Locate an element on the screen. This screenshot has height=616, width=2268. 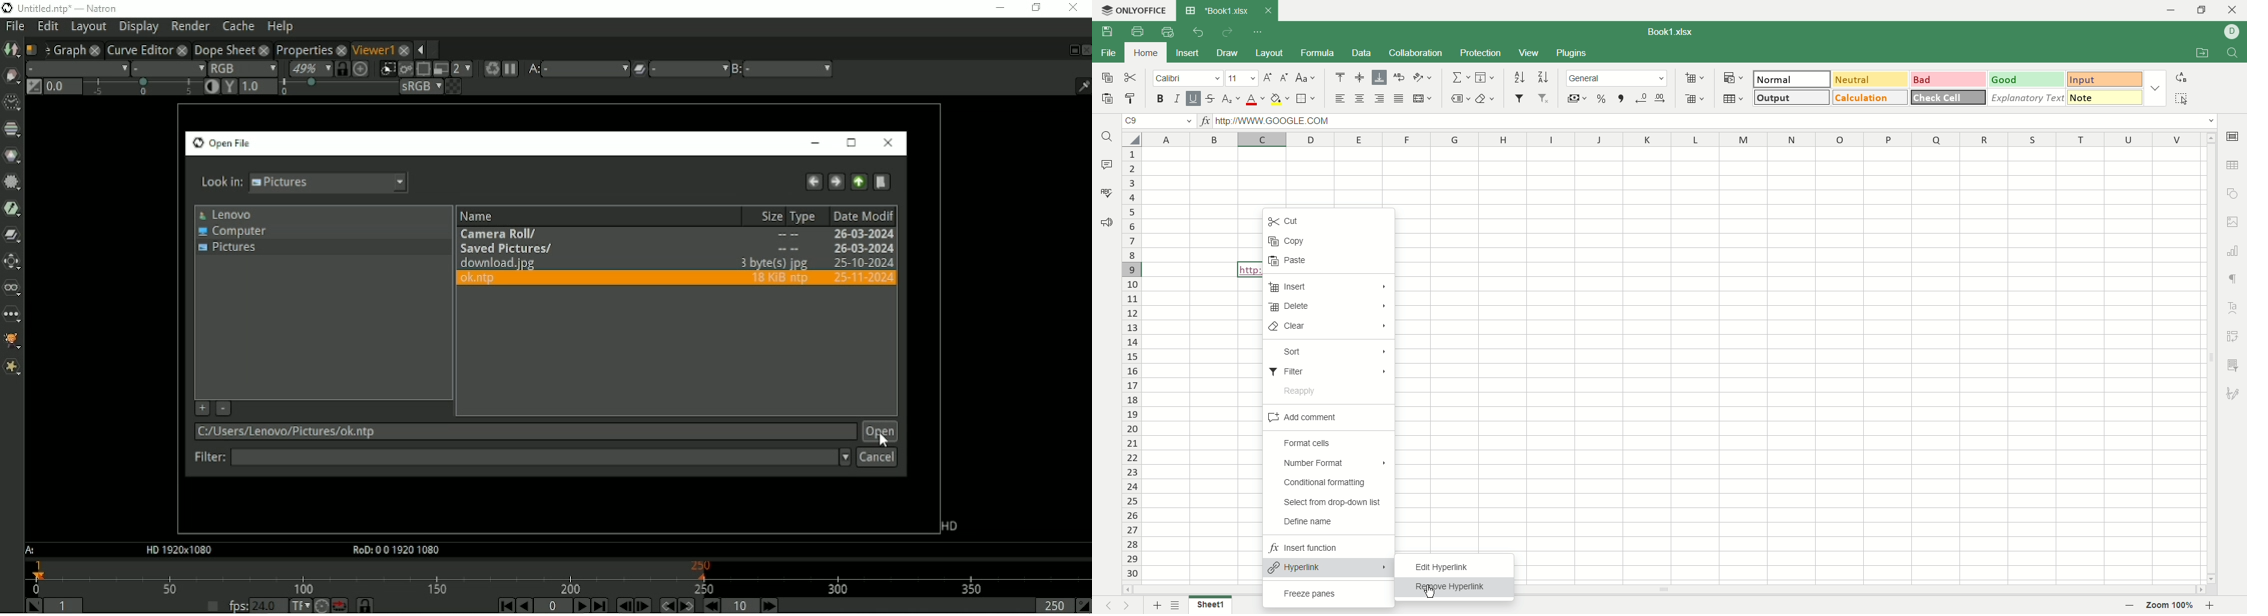
border is located at coordinates (1304, 99).